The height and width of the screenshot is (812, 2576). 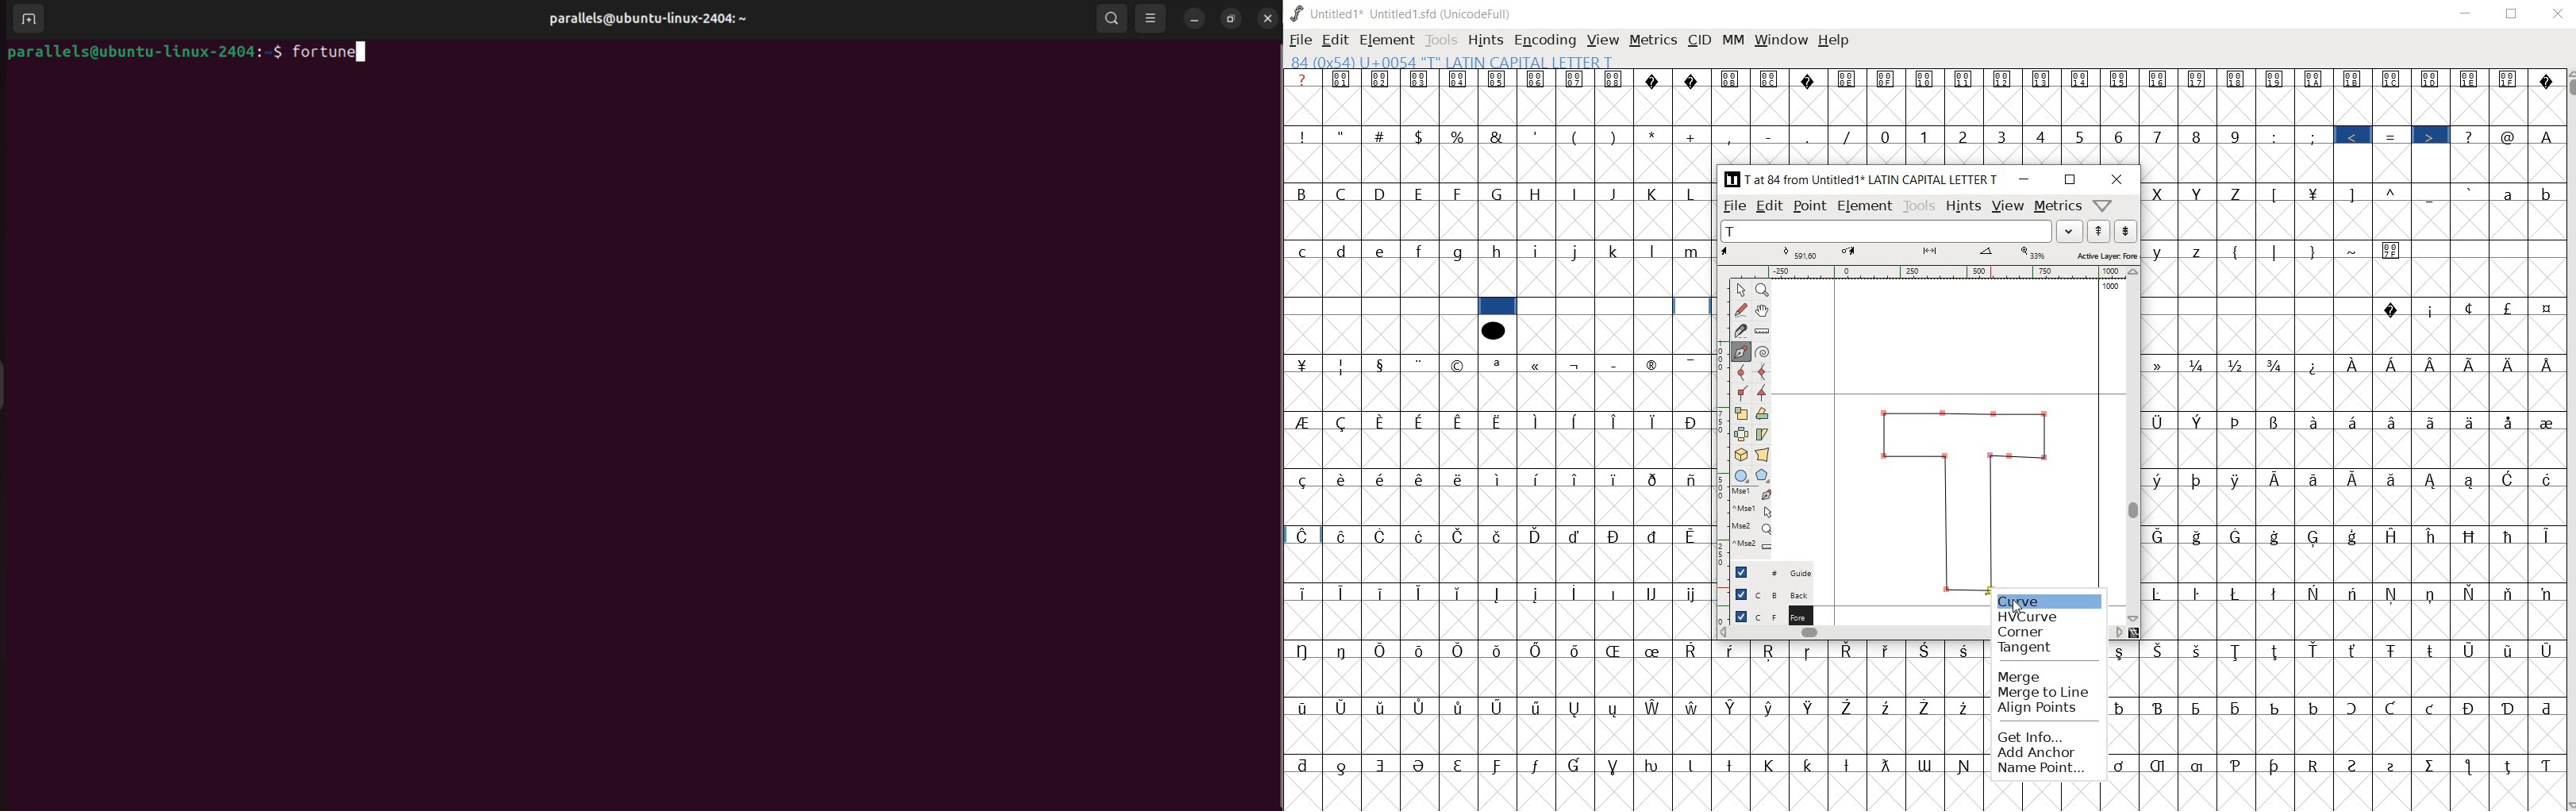 I want to click on Symbol, so click(x=2471, y=421).